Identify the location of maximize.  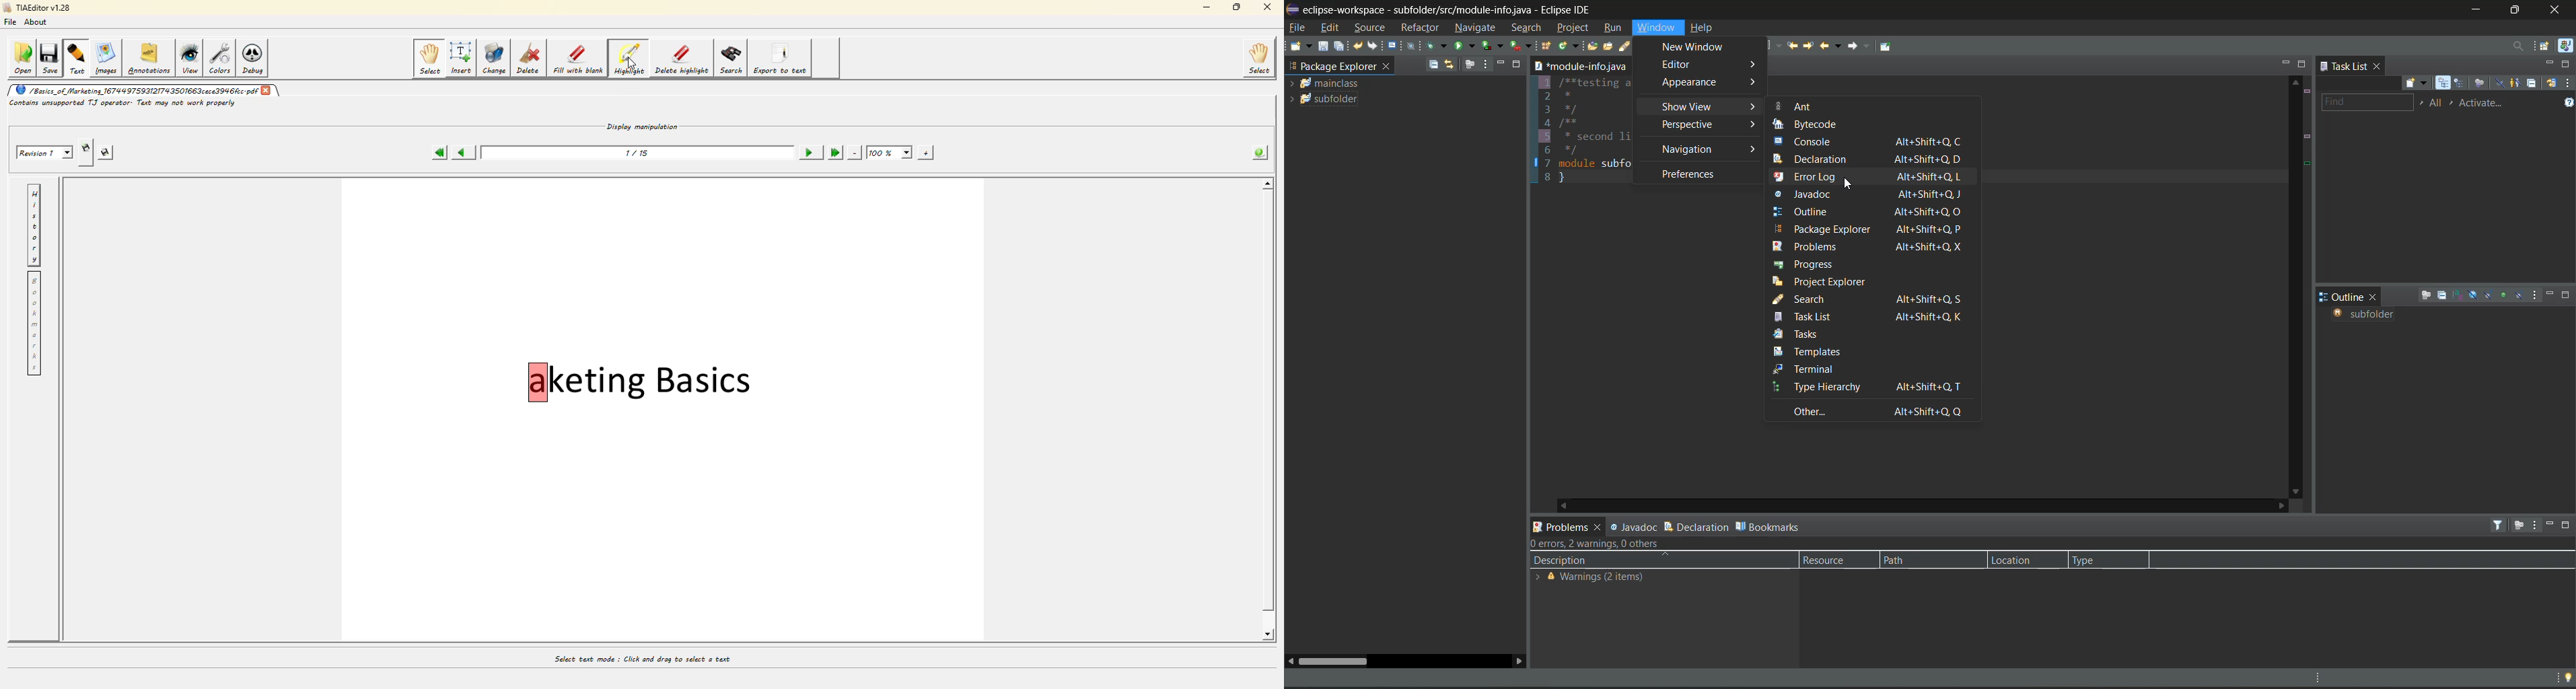
(2516, 10).